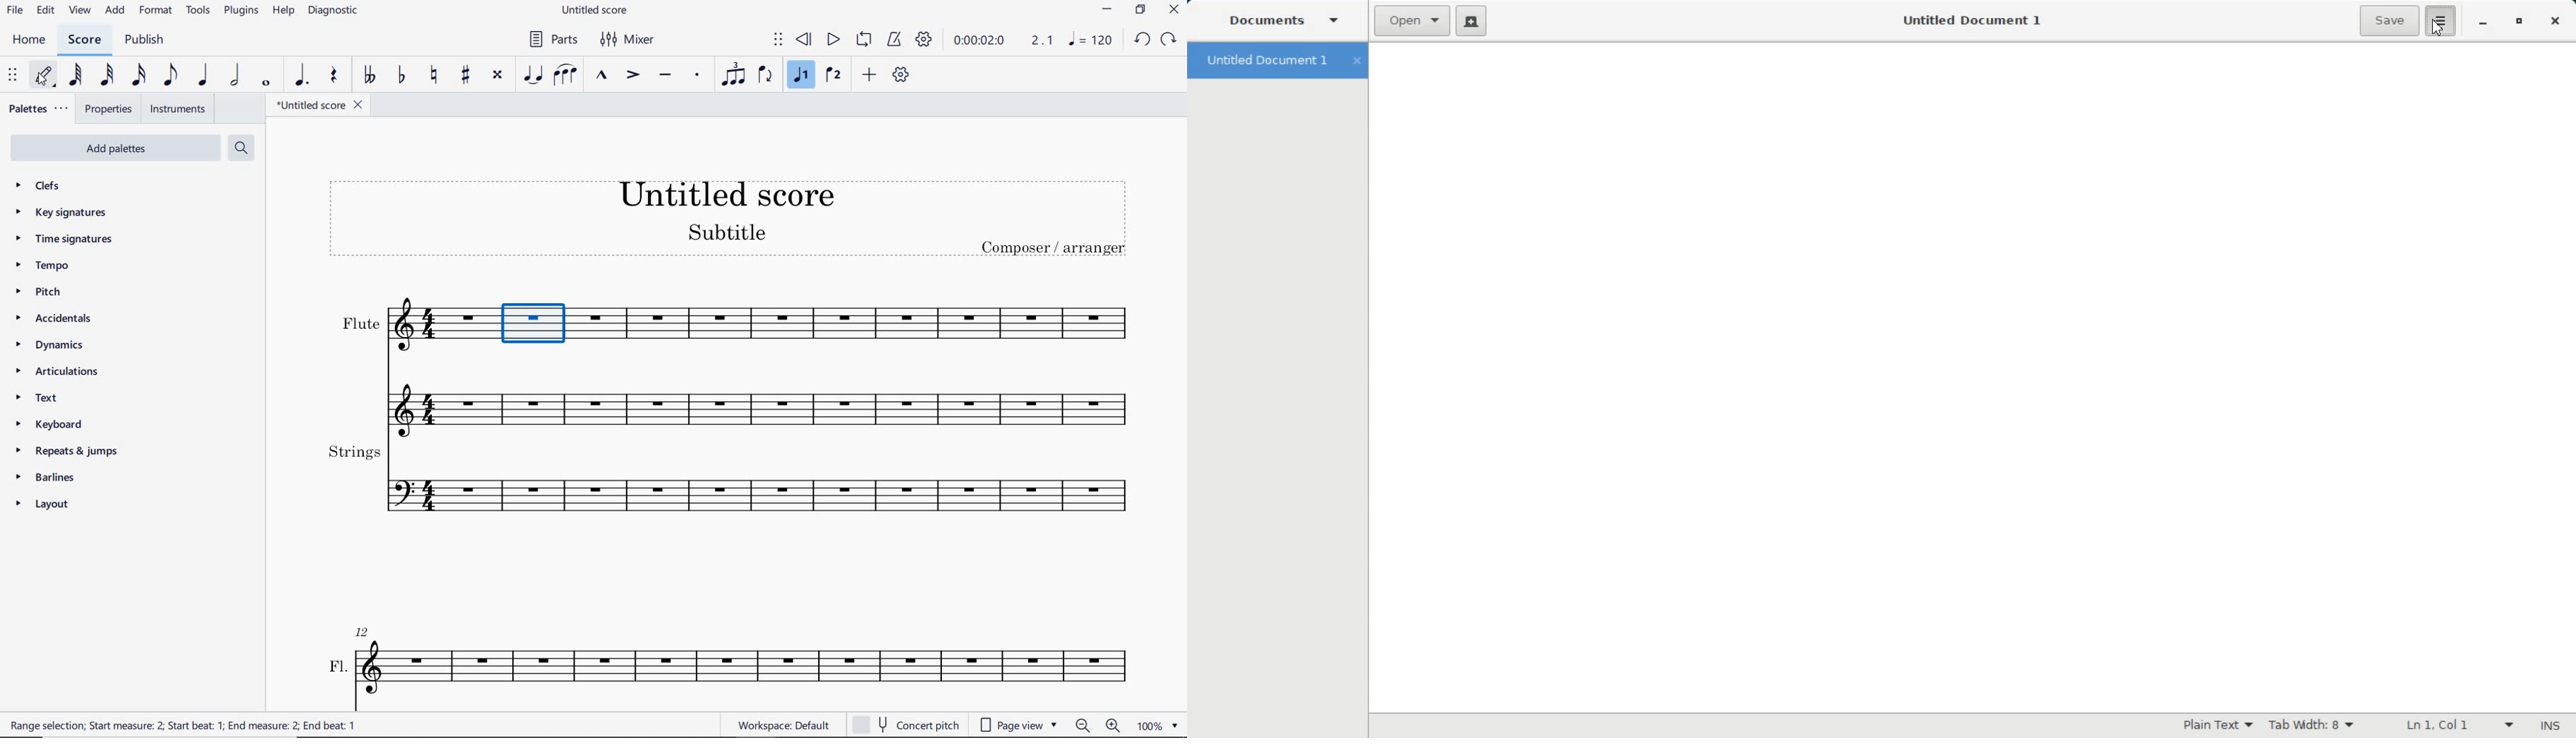  What do you see at coordinates (57, 318) in the screenshot?
I see `accidentals` at bounding box center [57, 318].